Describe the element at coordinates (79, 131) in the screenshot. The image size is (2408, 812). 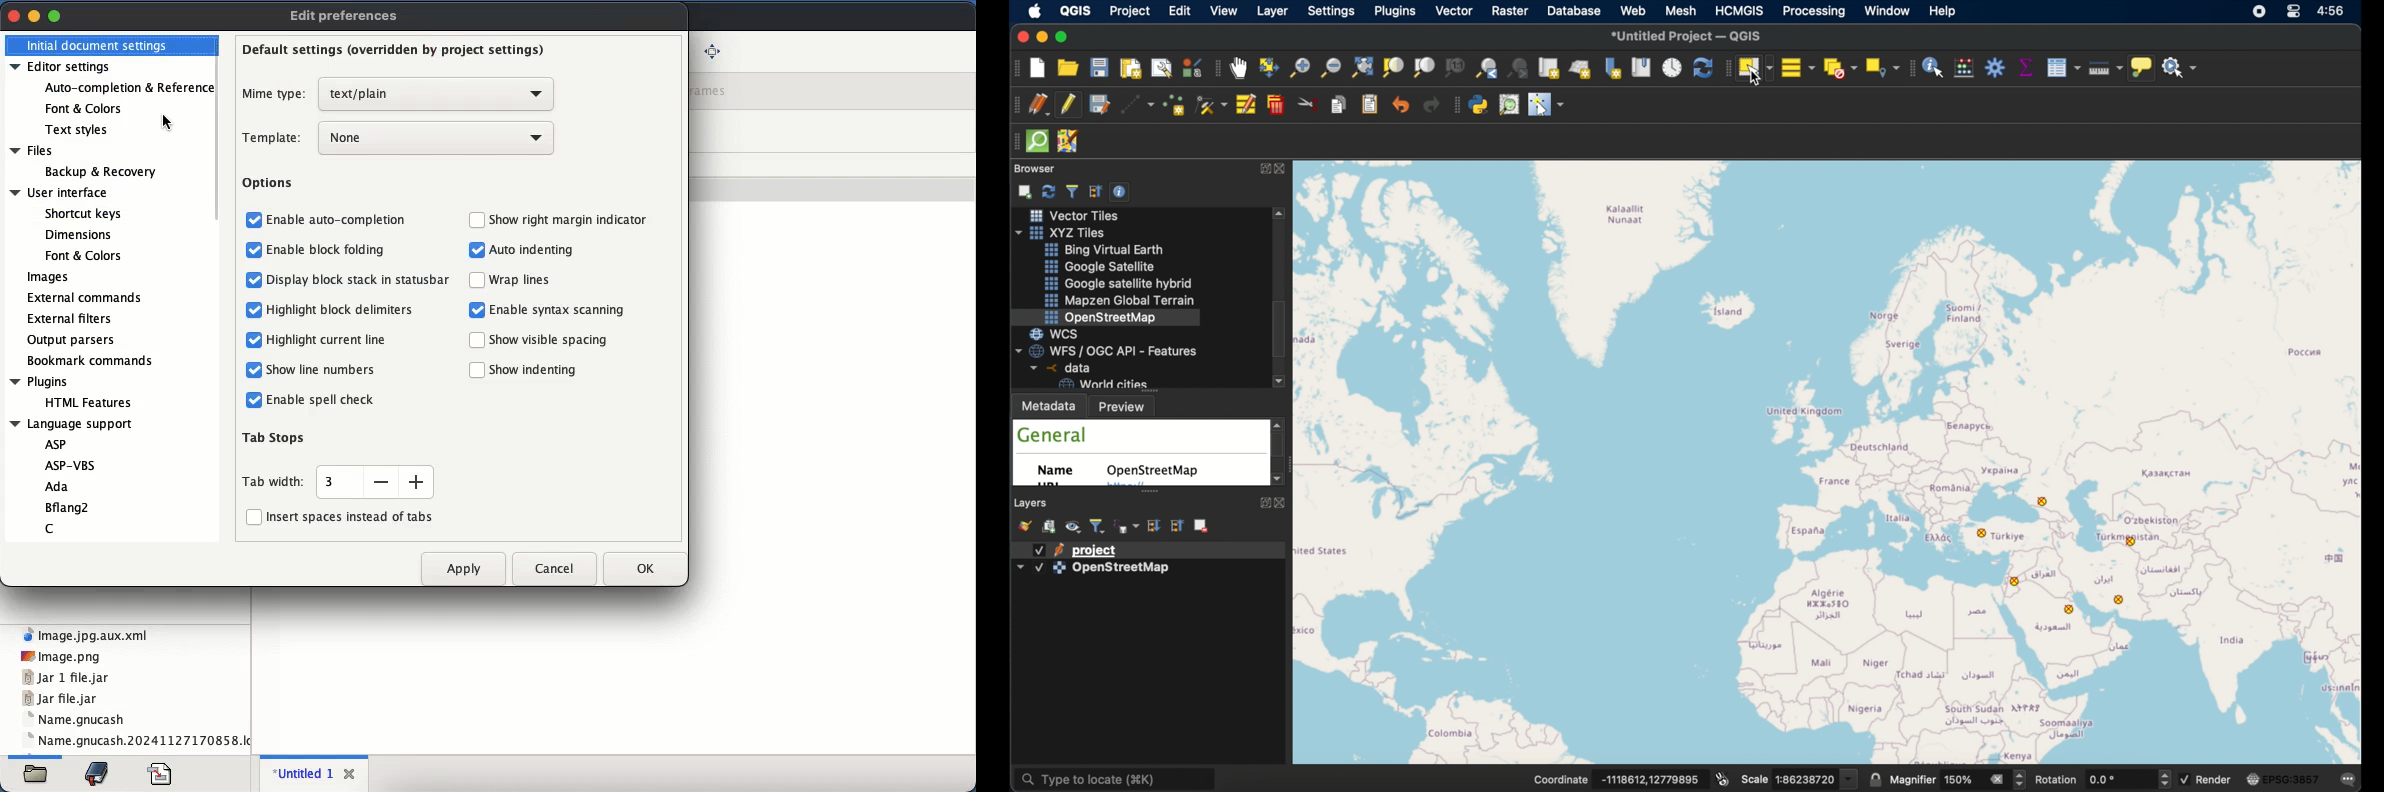
I see `text styles` at that location.